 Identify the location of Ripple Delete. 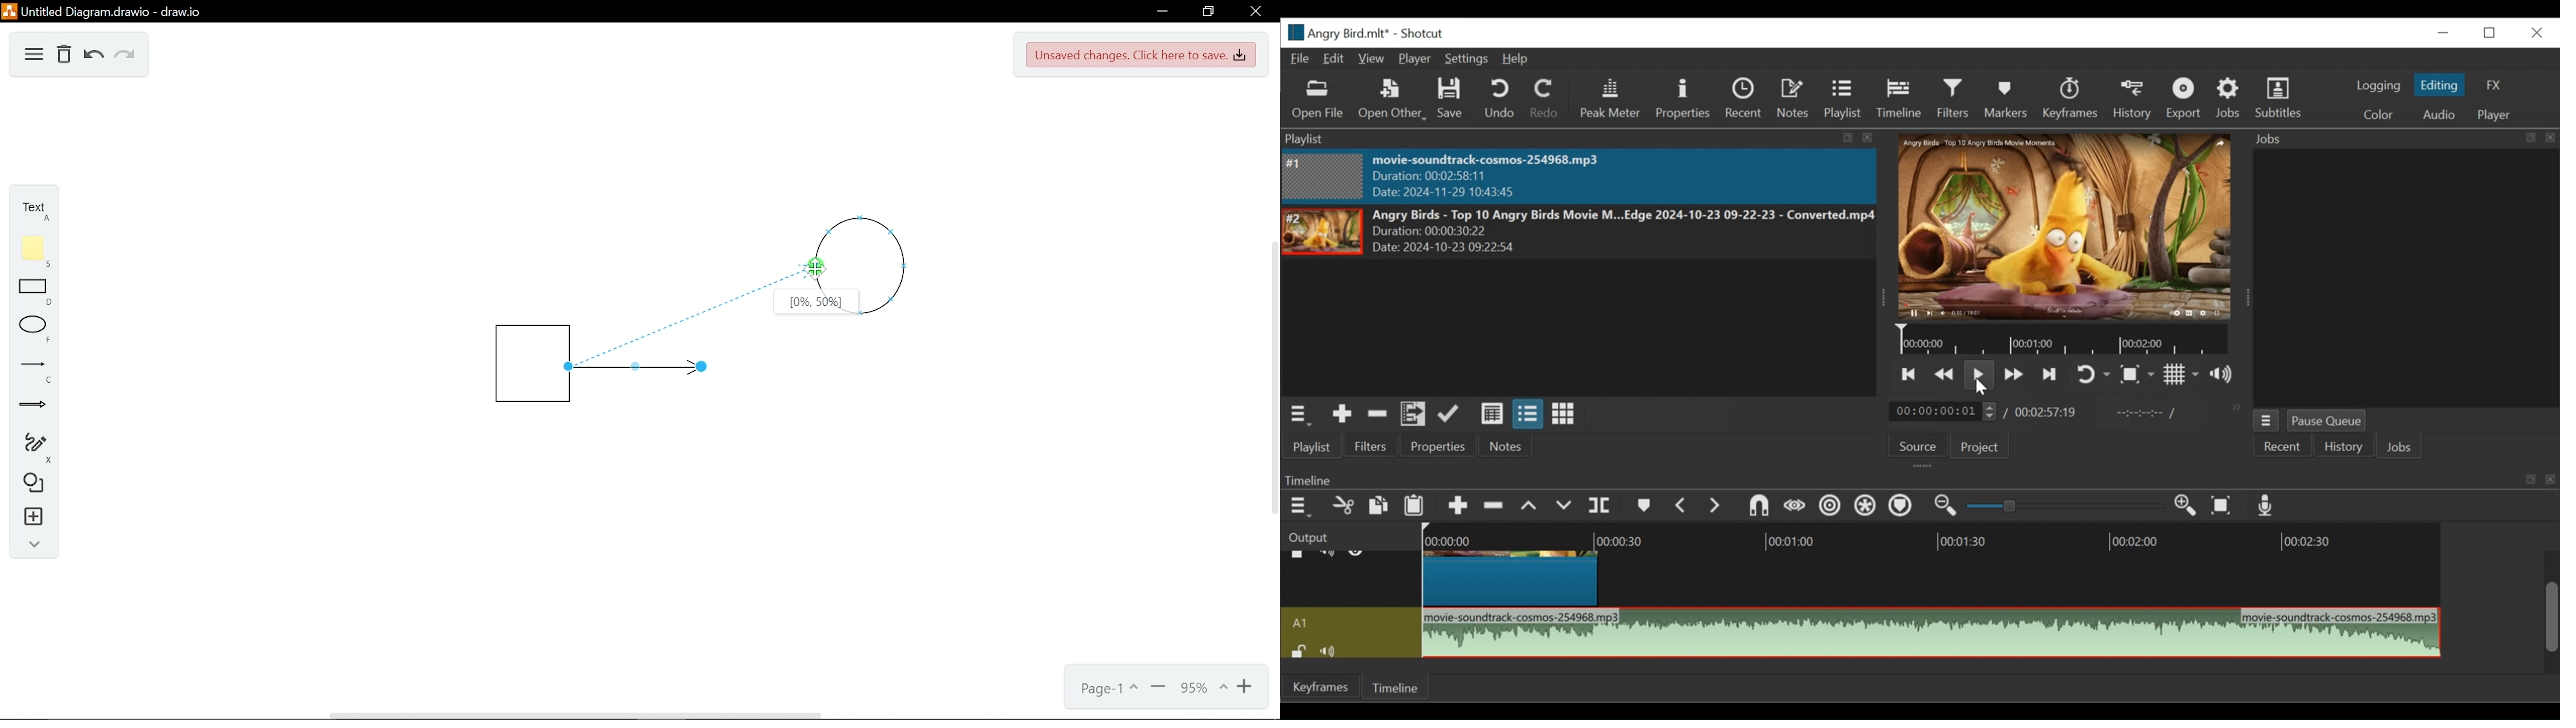
(1494, 507).